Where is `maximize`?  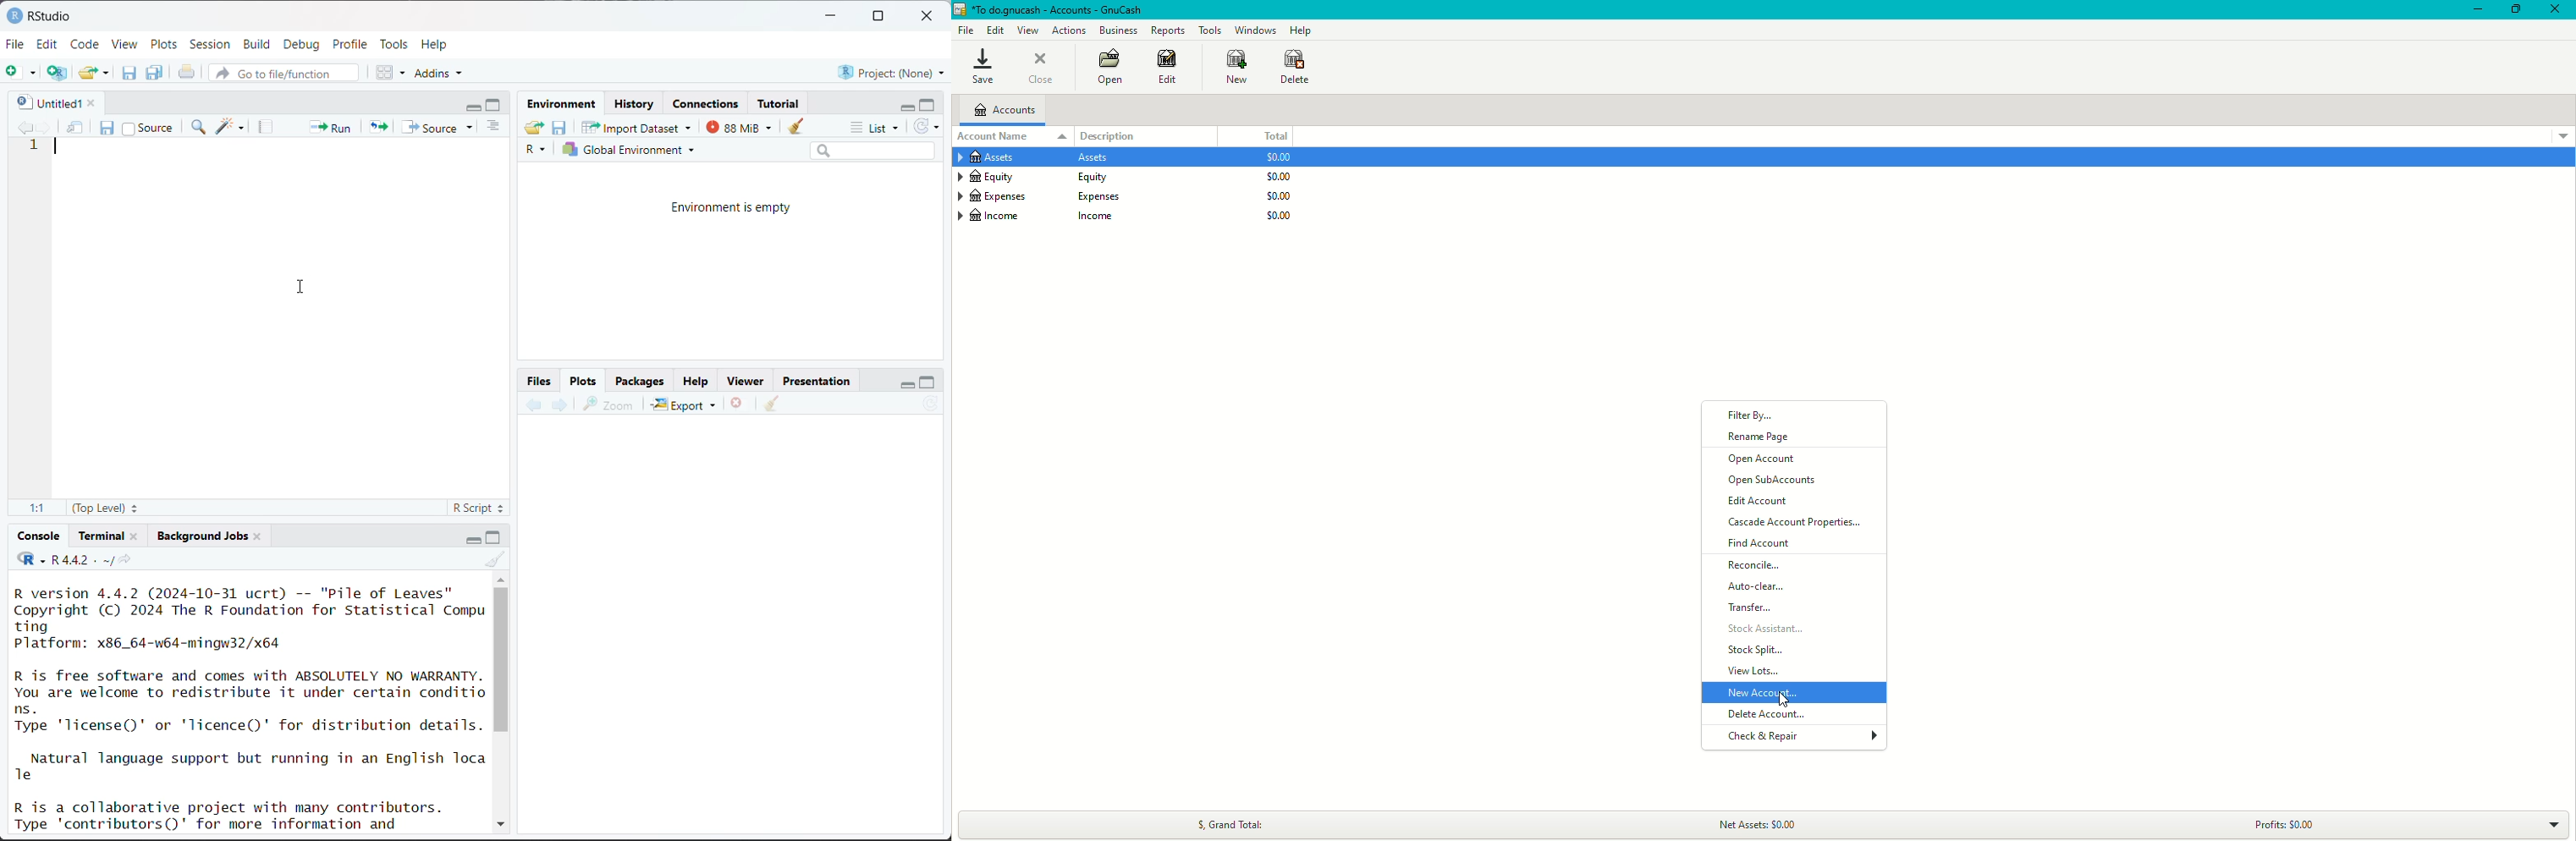 maximize is located at coordinates (928, 104).